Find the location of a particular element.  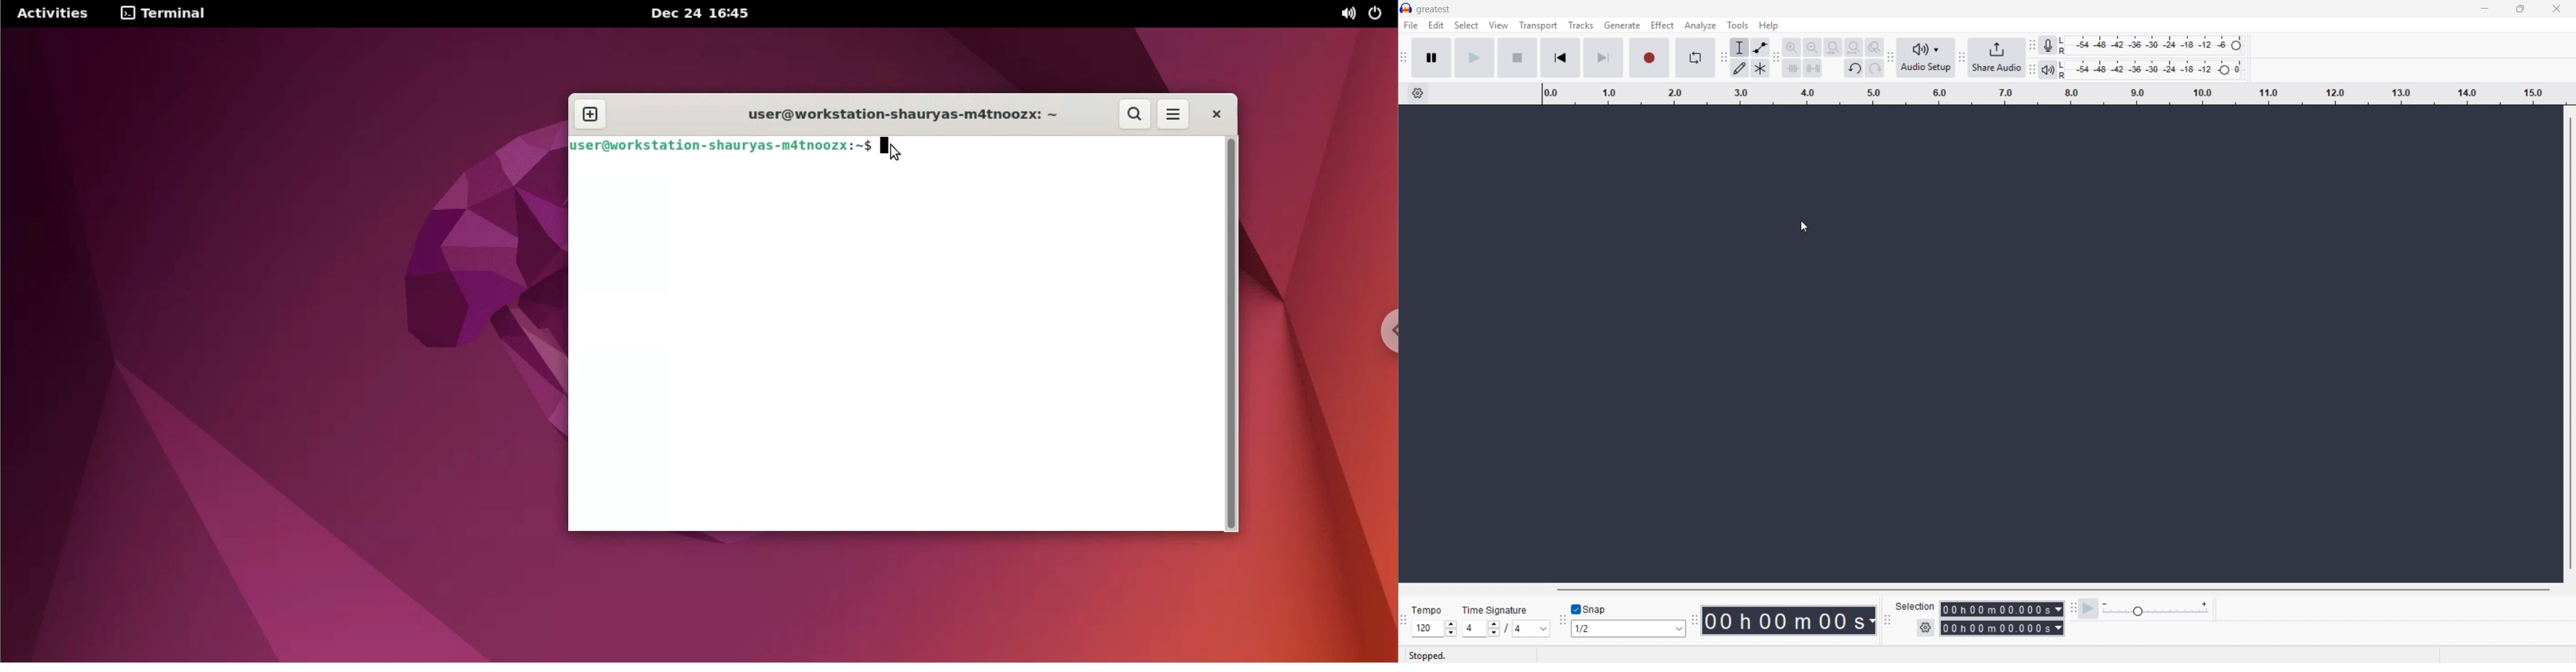

Help  is located at coordinates (1768, 26).